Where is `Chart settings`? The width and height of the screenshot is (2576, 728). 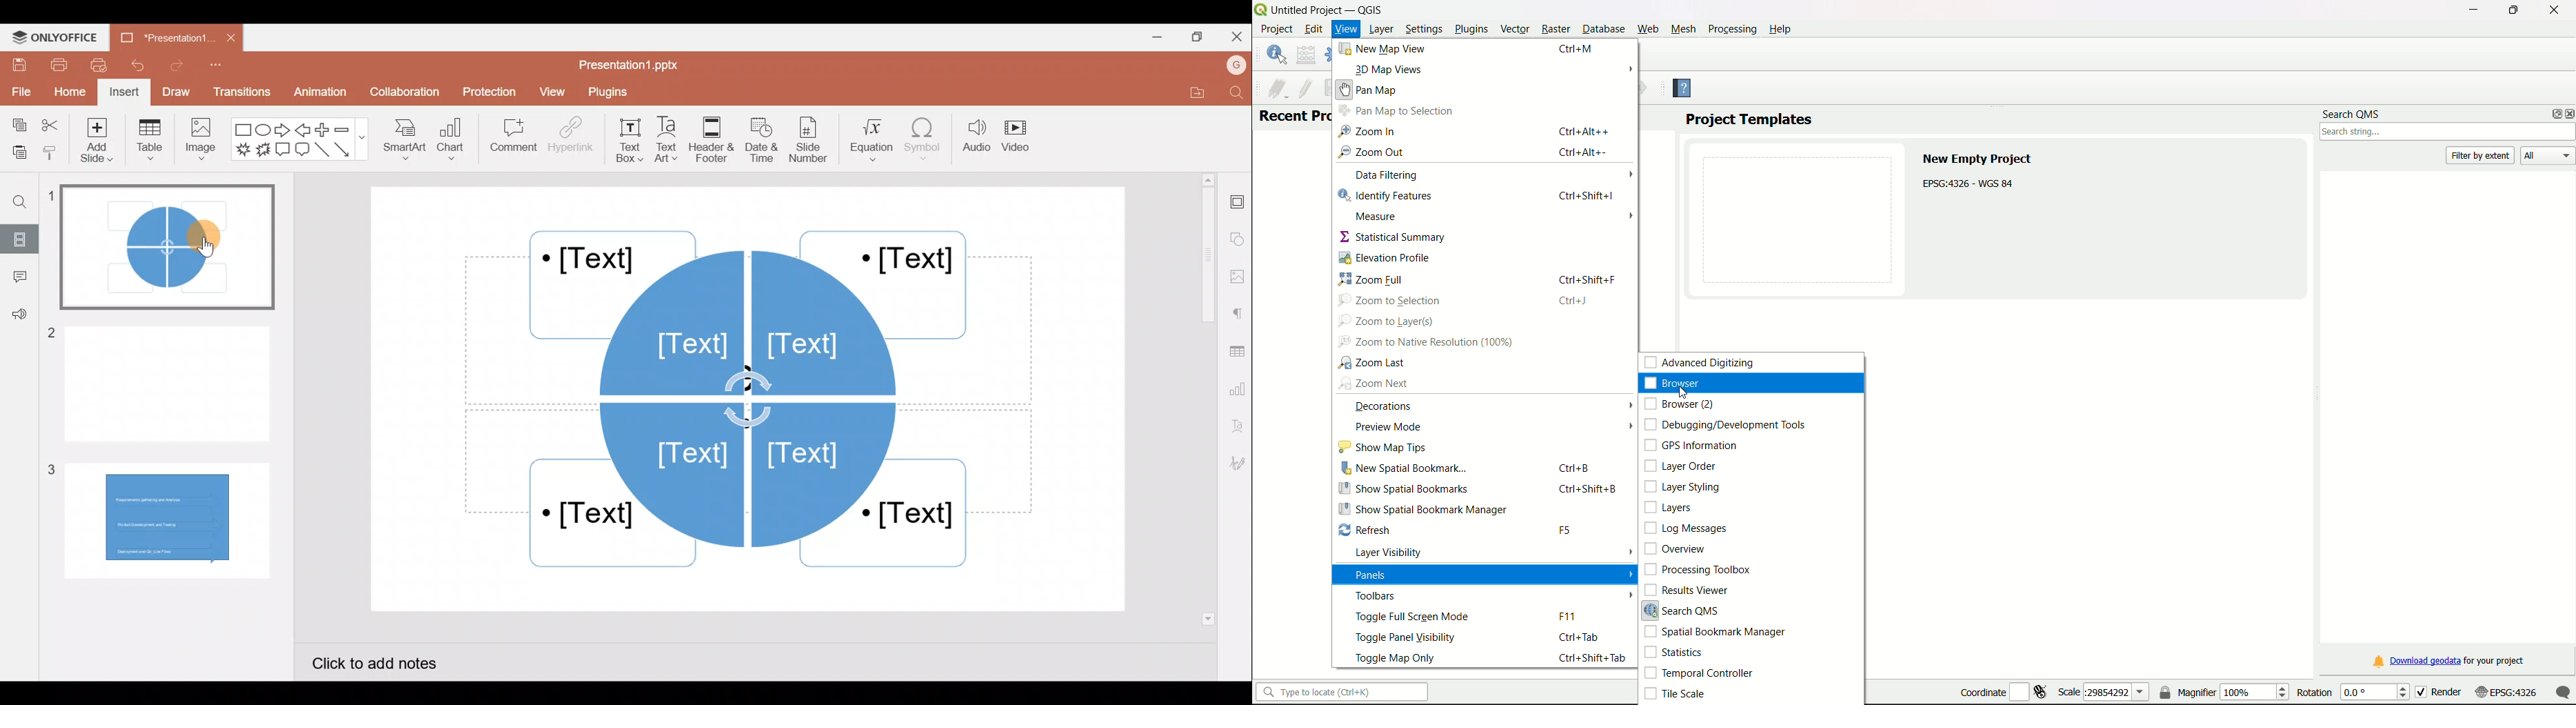 Chart settings is located at coordinates (1240, 391).